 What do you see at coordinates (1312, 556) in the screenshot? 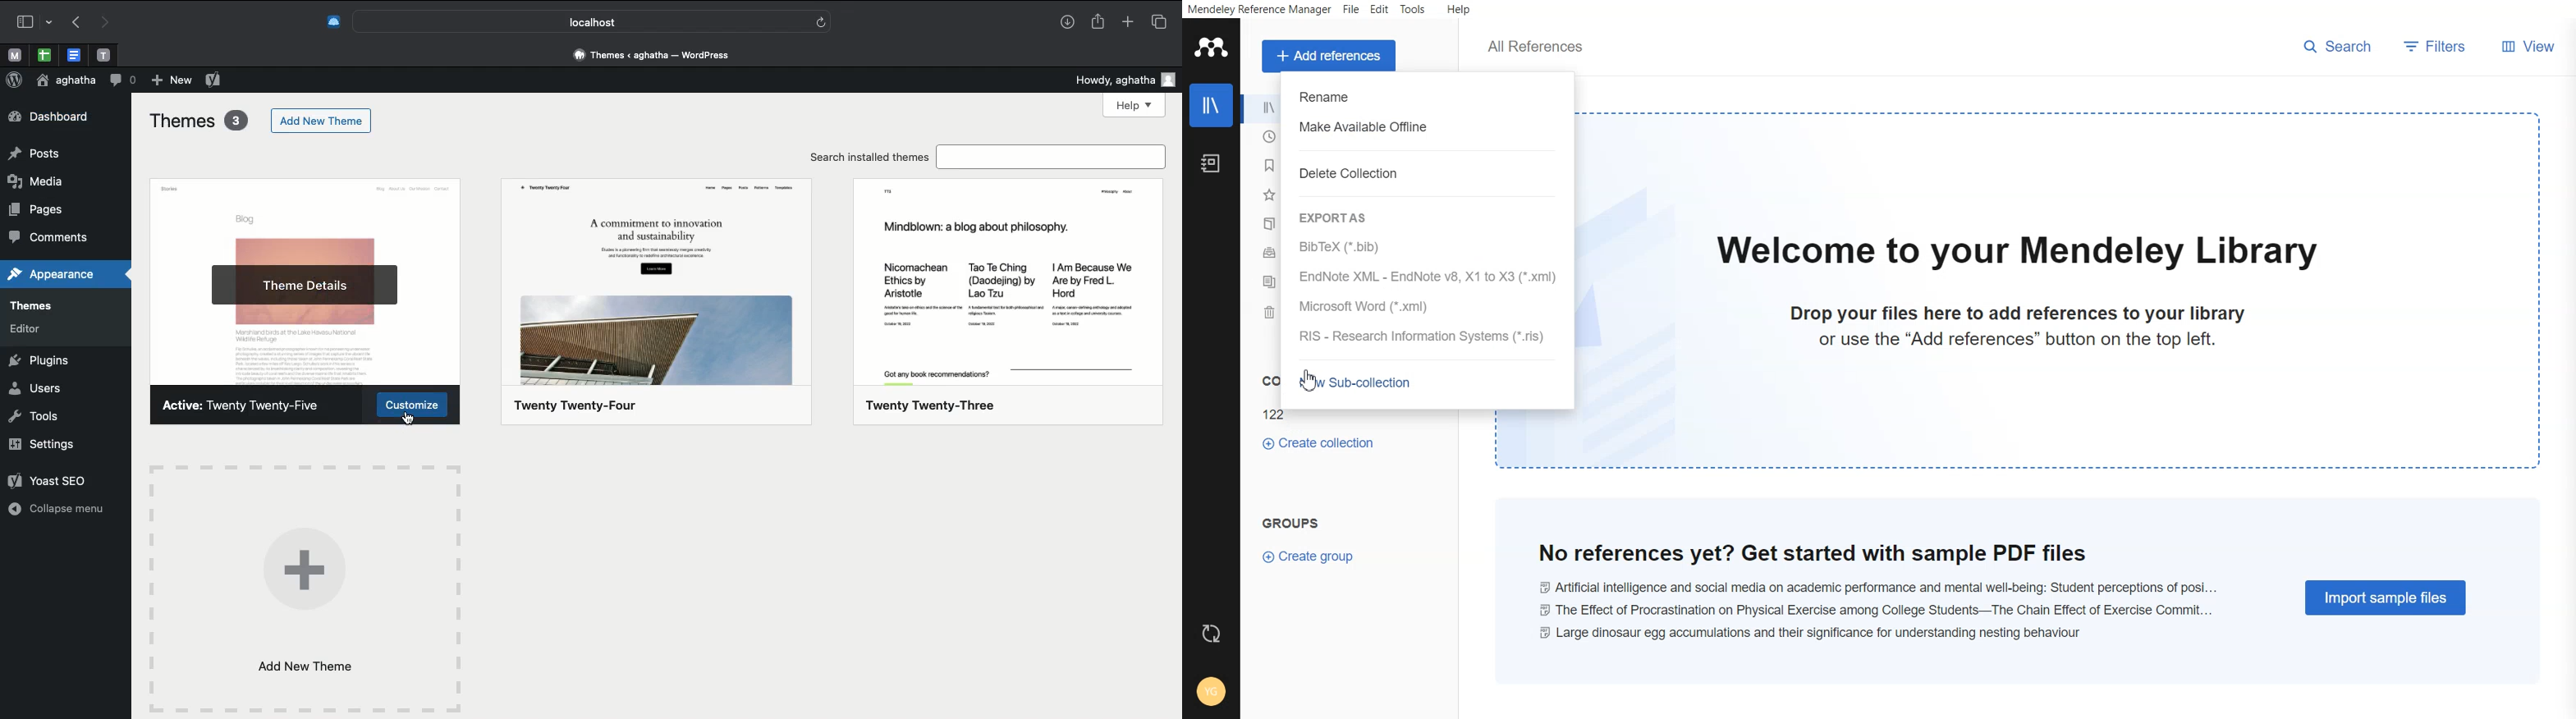
I see `Create group` at bounding box center [1312, 556].